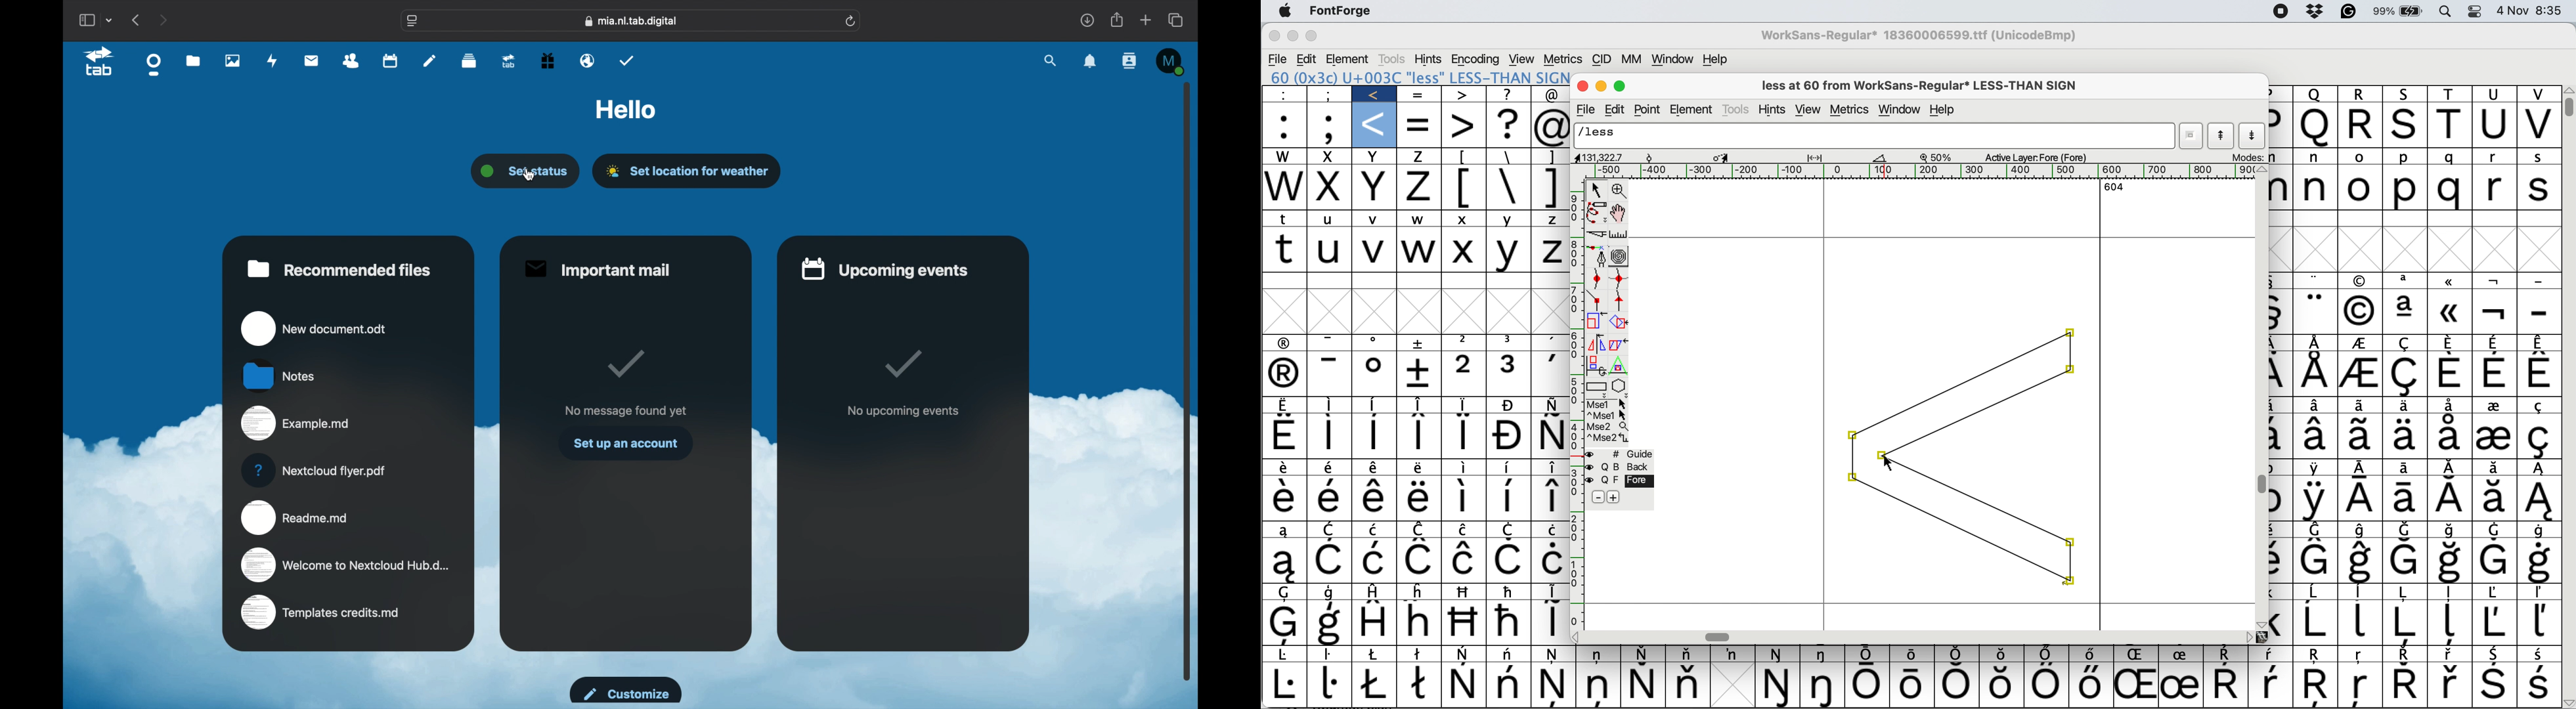 The image size is (2576, 728). What do you see at coordinates (1913, 654) in the screenshot?
I see `Symbol` at bounding box center [1913, 654].